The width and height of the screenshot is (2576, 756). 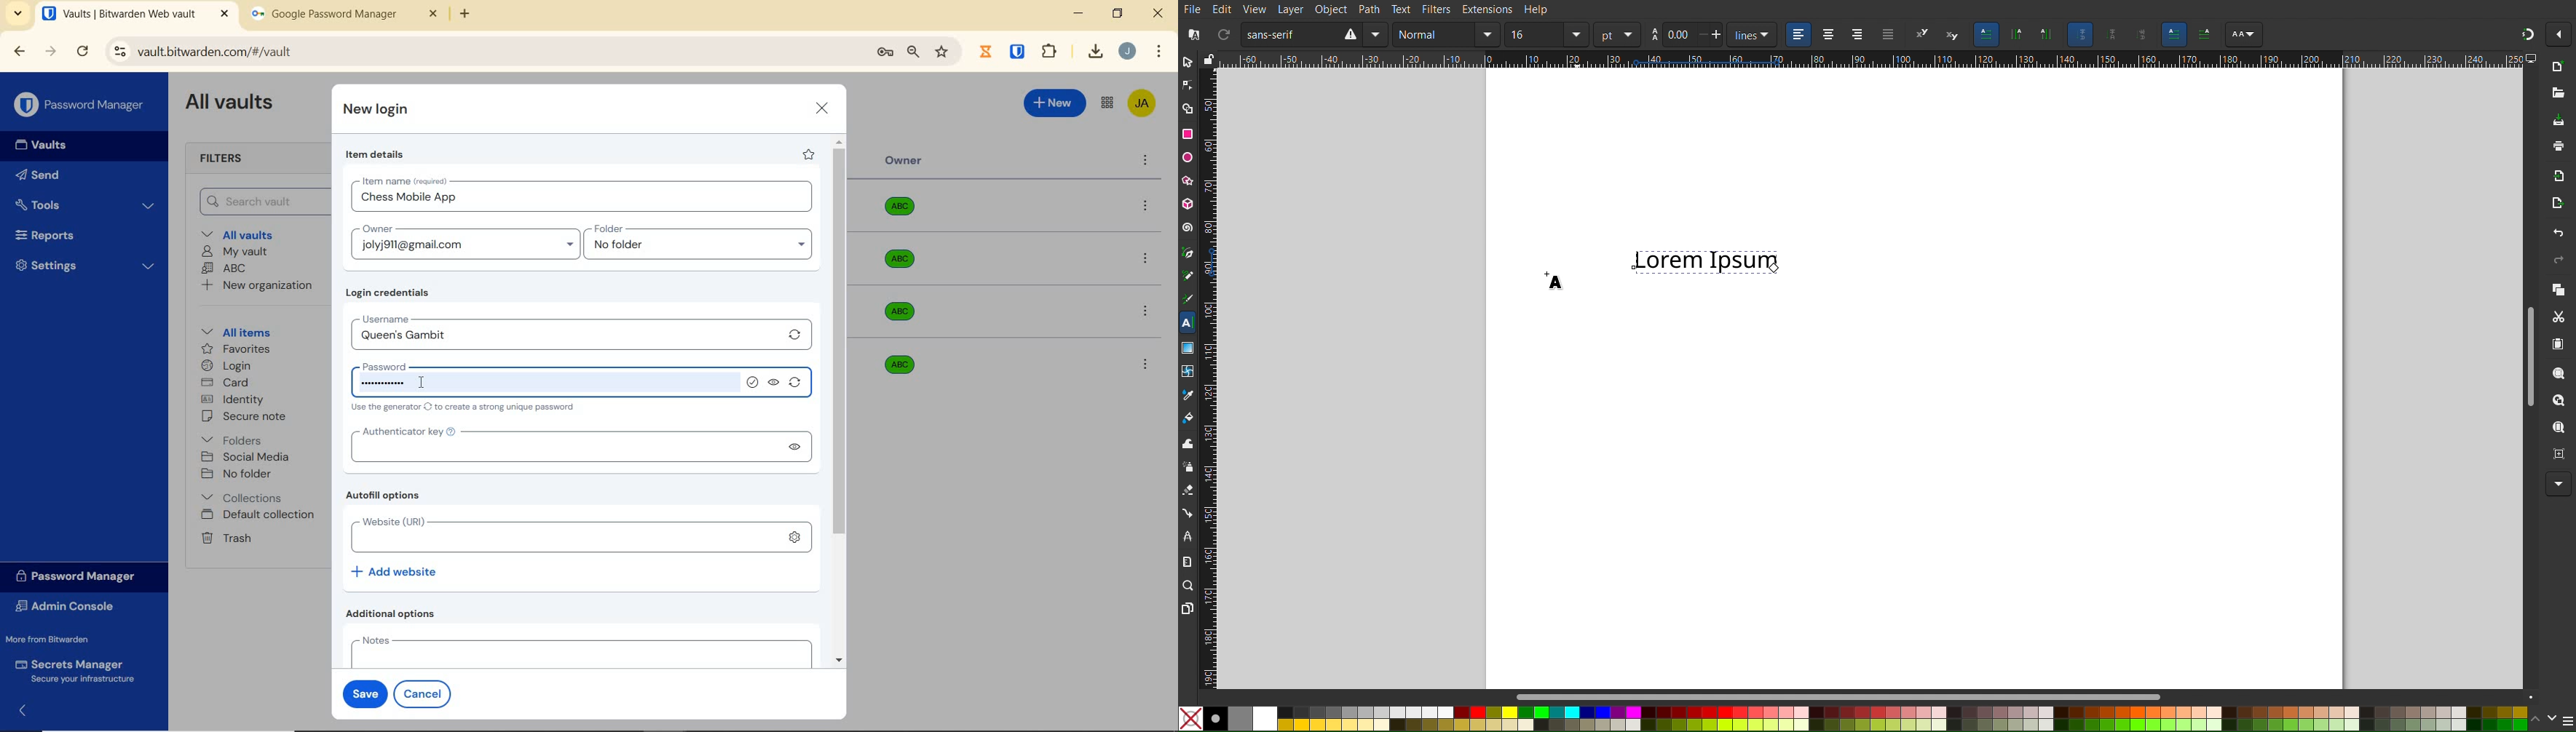 What do you see at coordinates (244, 456) in the screenshot?
I see `Social media` at bounding box center [244, 456].